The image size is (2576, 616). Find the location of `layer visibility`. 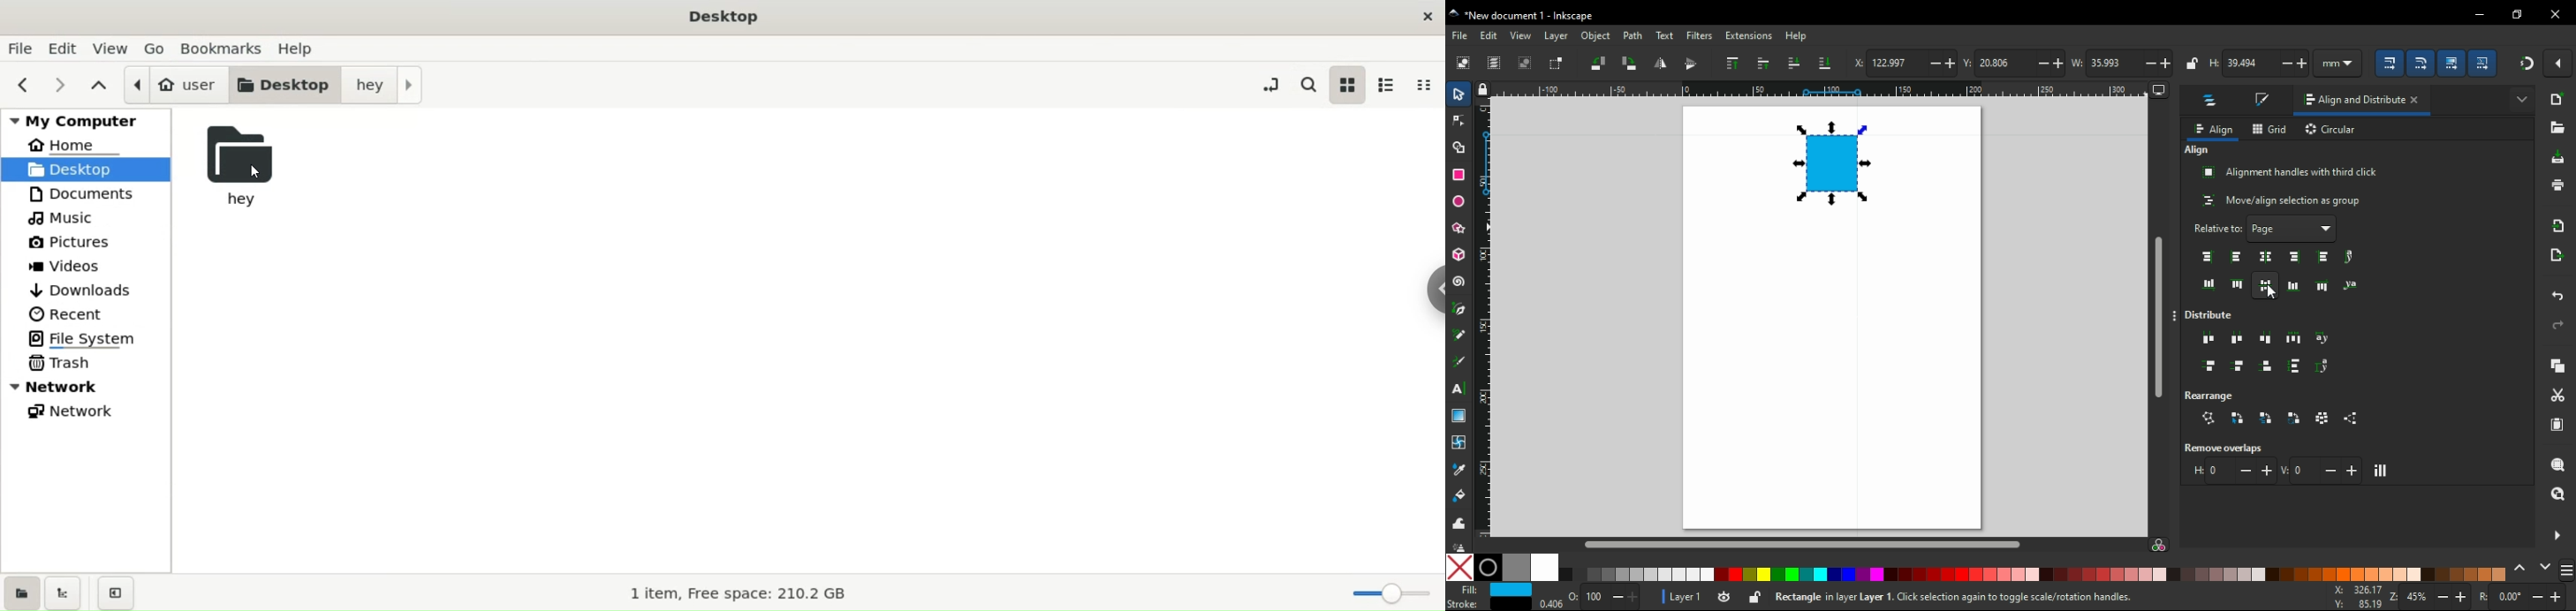

layer visibility is located at coordinates (1723, 595).